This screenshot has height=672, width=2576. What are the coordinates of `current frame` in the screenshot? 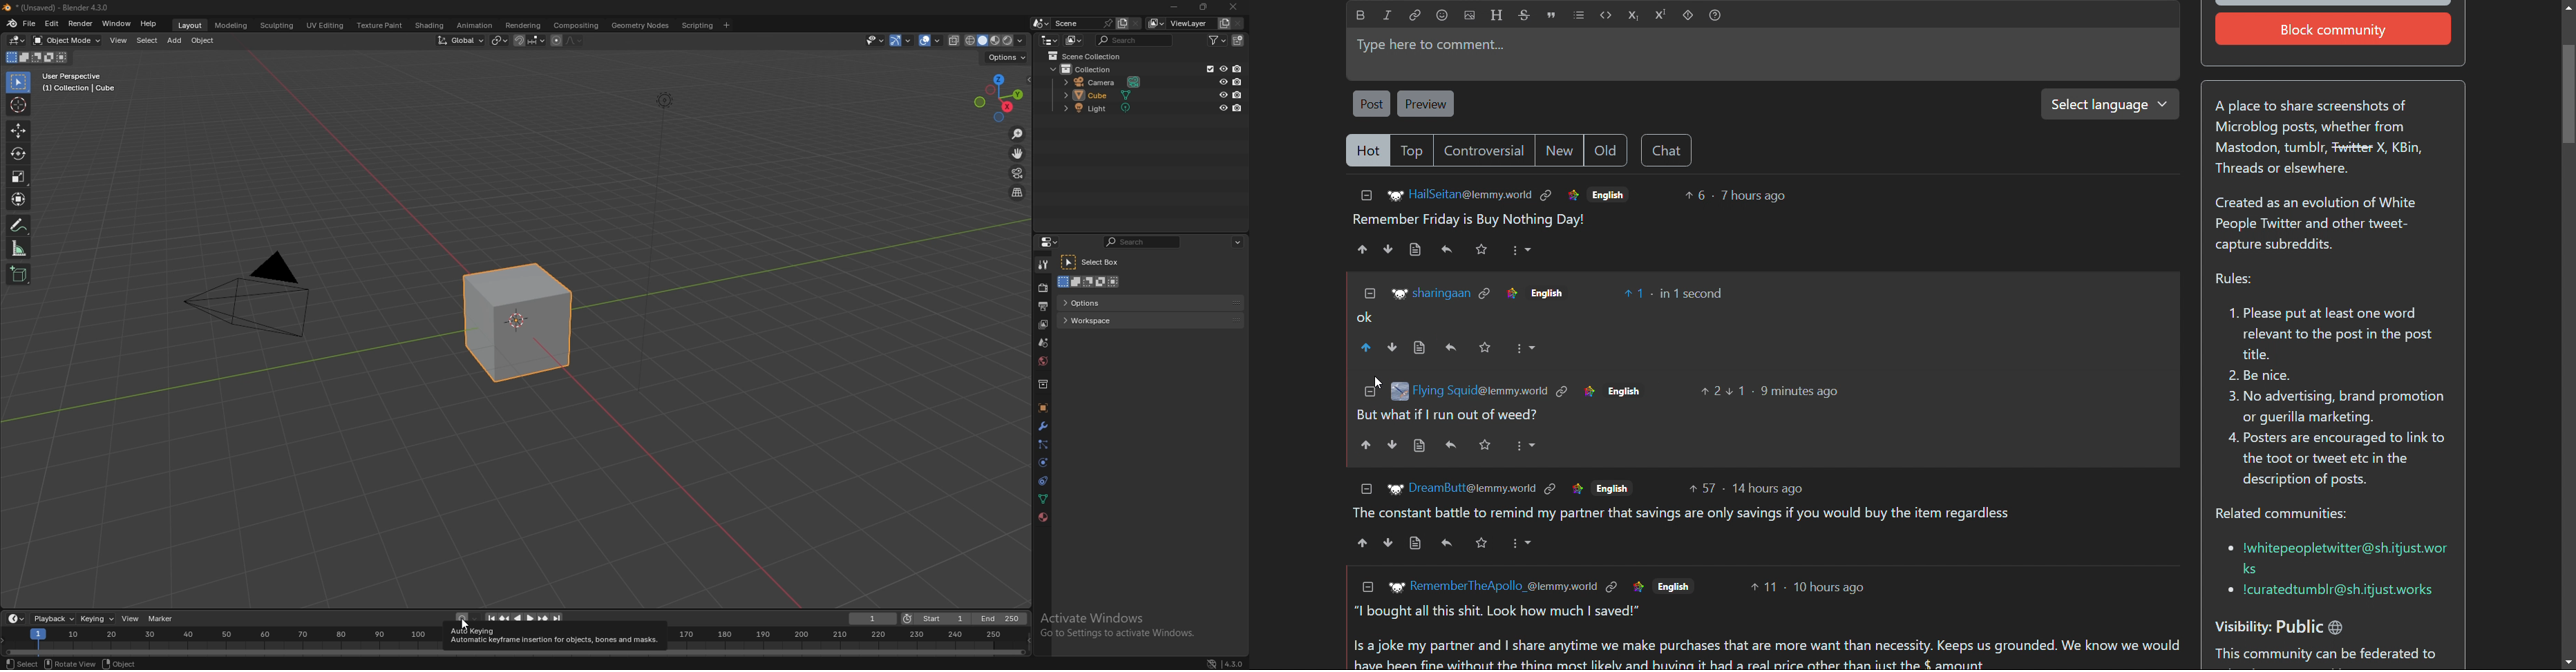 It's located at (873, 619).